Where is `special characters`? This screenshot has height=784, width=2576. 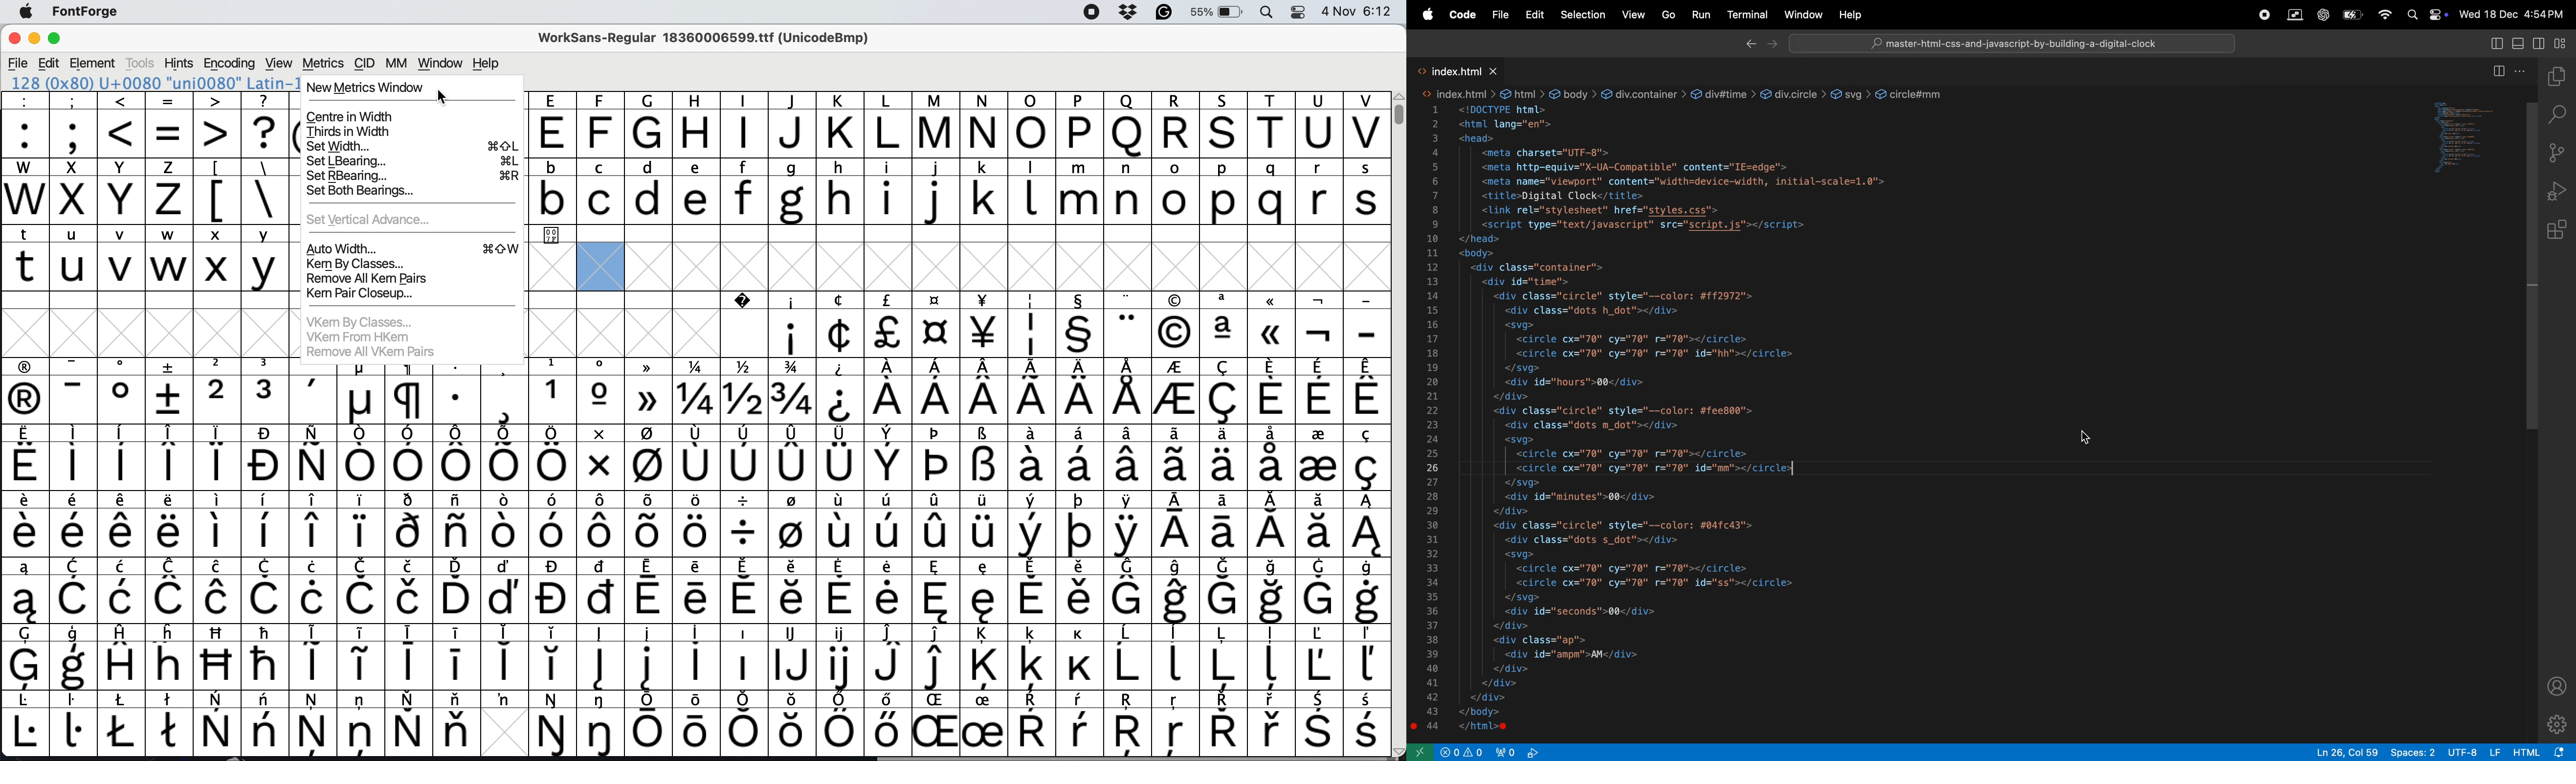 special characters is located at coordinates (695, 467).